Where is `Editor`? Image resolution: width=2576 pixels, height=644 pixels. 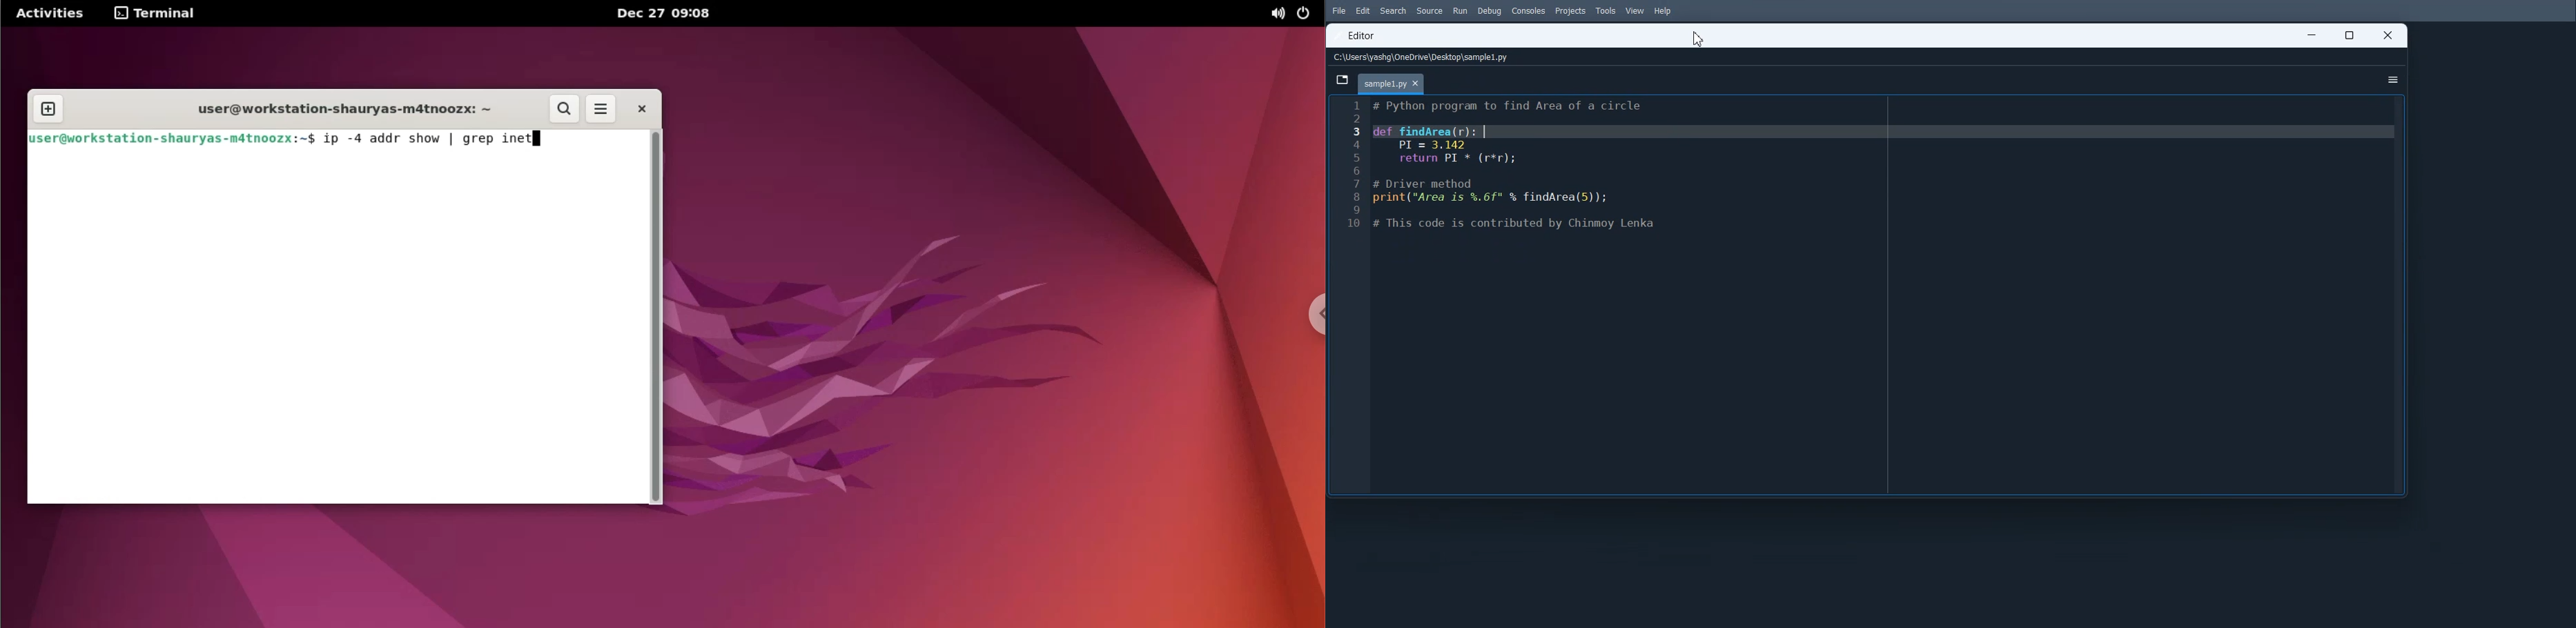 Editor is located at coordinates (1364, 35).